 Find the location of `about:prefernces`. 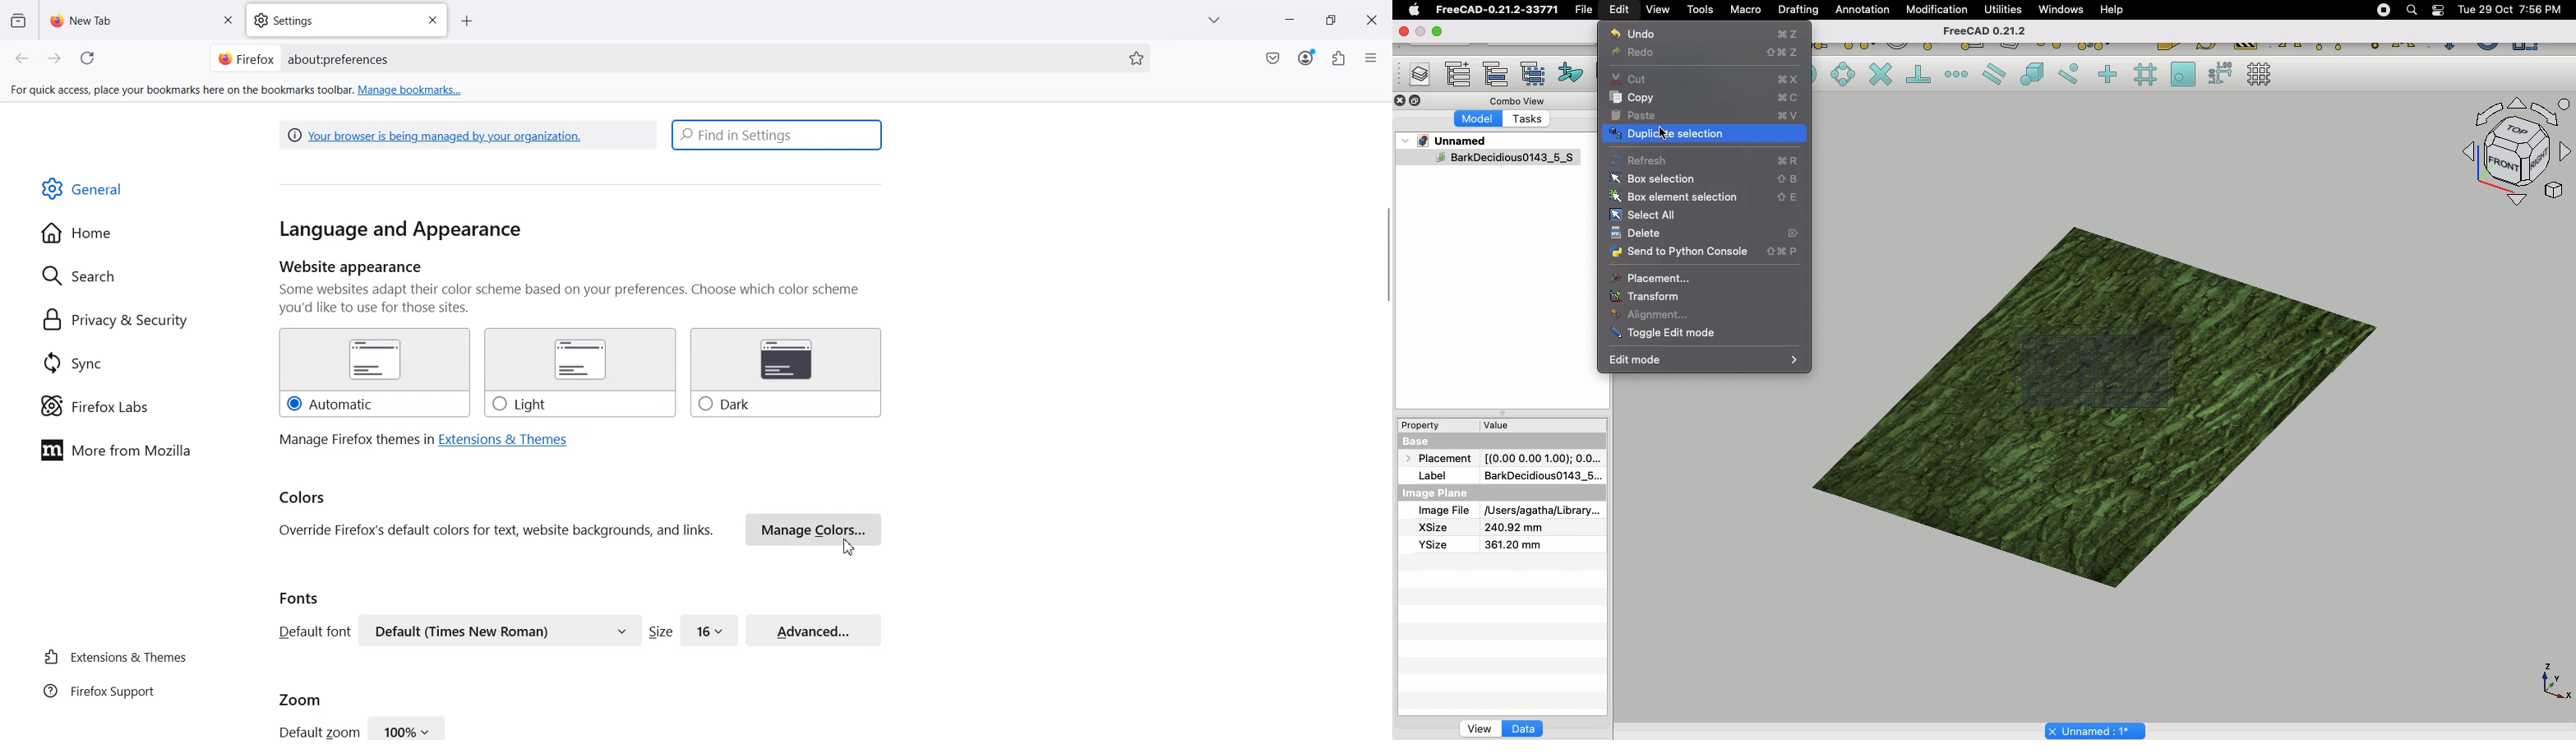

about:prefernces is located at coordinates (339, 59).